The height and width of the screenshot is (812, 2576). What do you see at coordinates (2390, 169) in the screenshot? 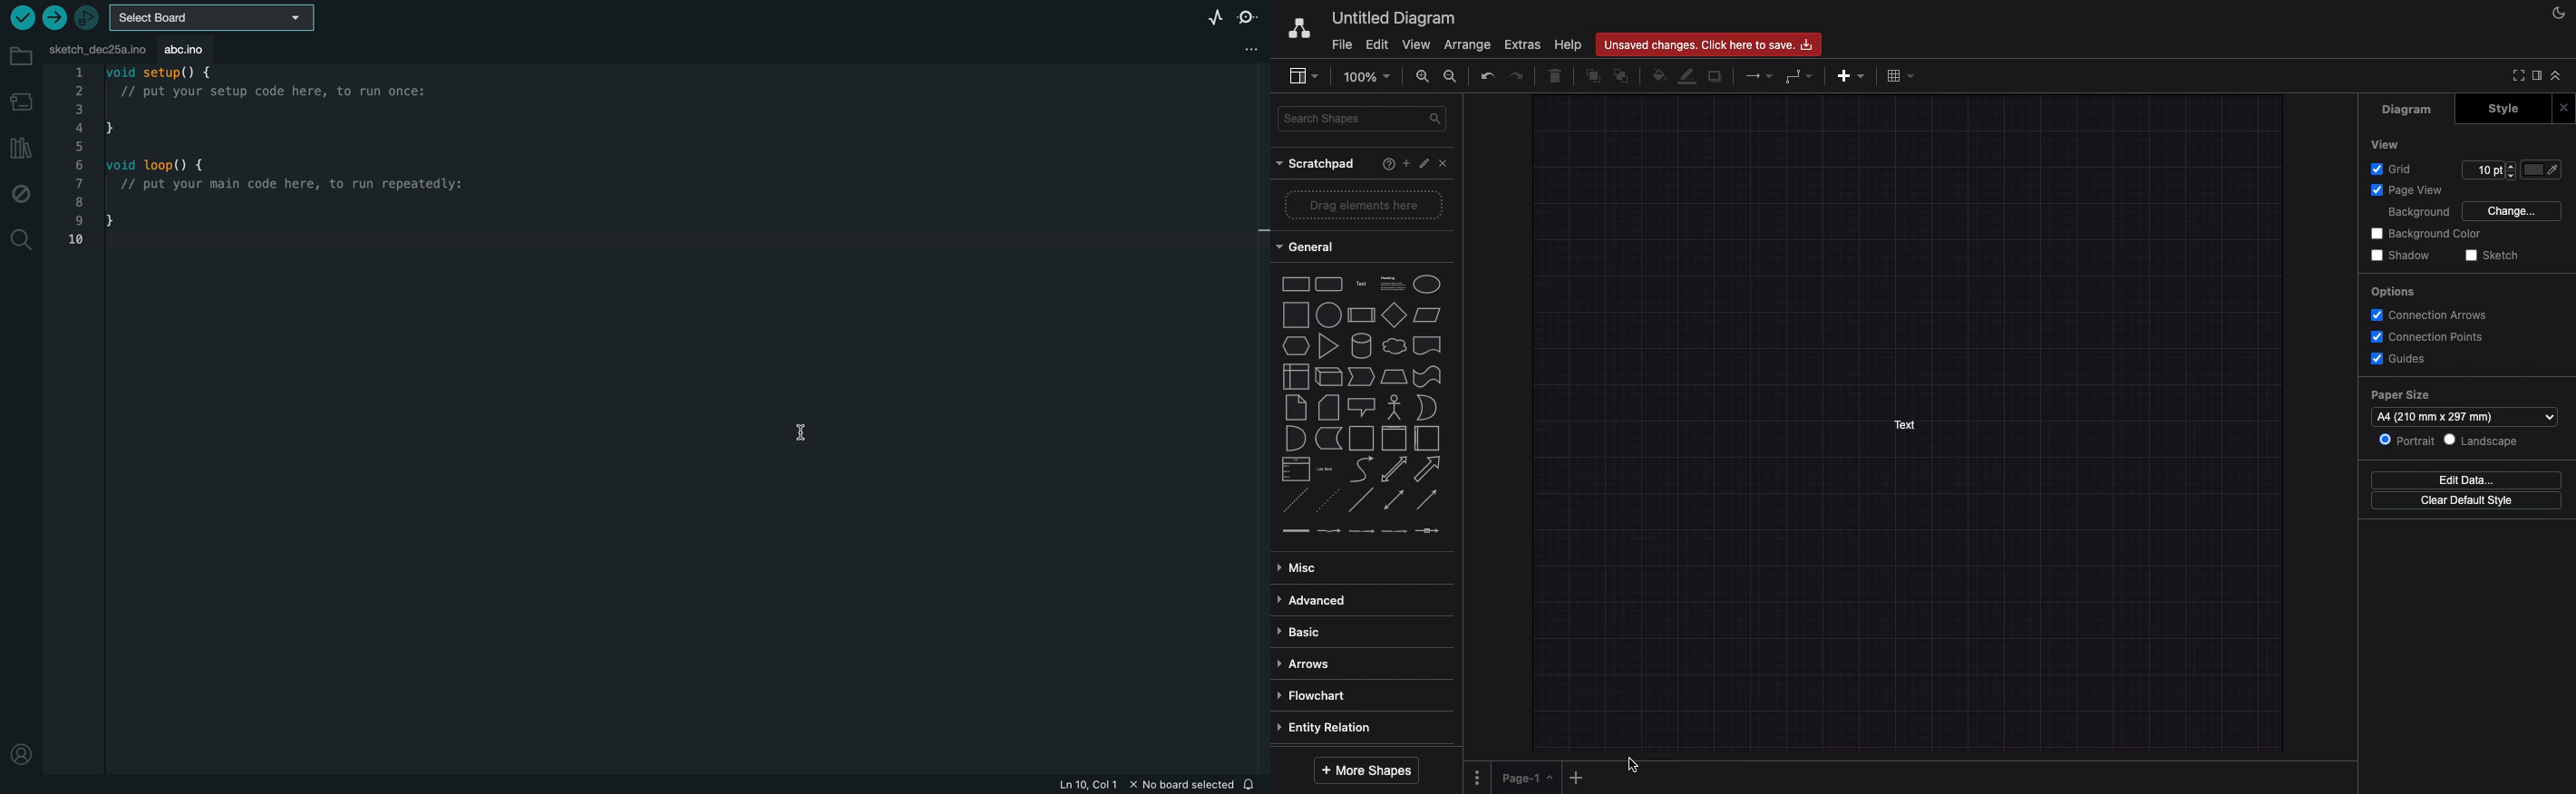
I see `Grid` at bounding box center [2390, 169].